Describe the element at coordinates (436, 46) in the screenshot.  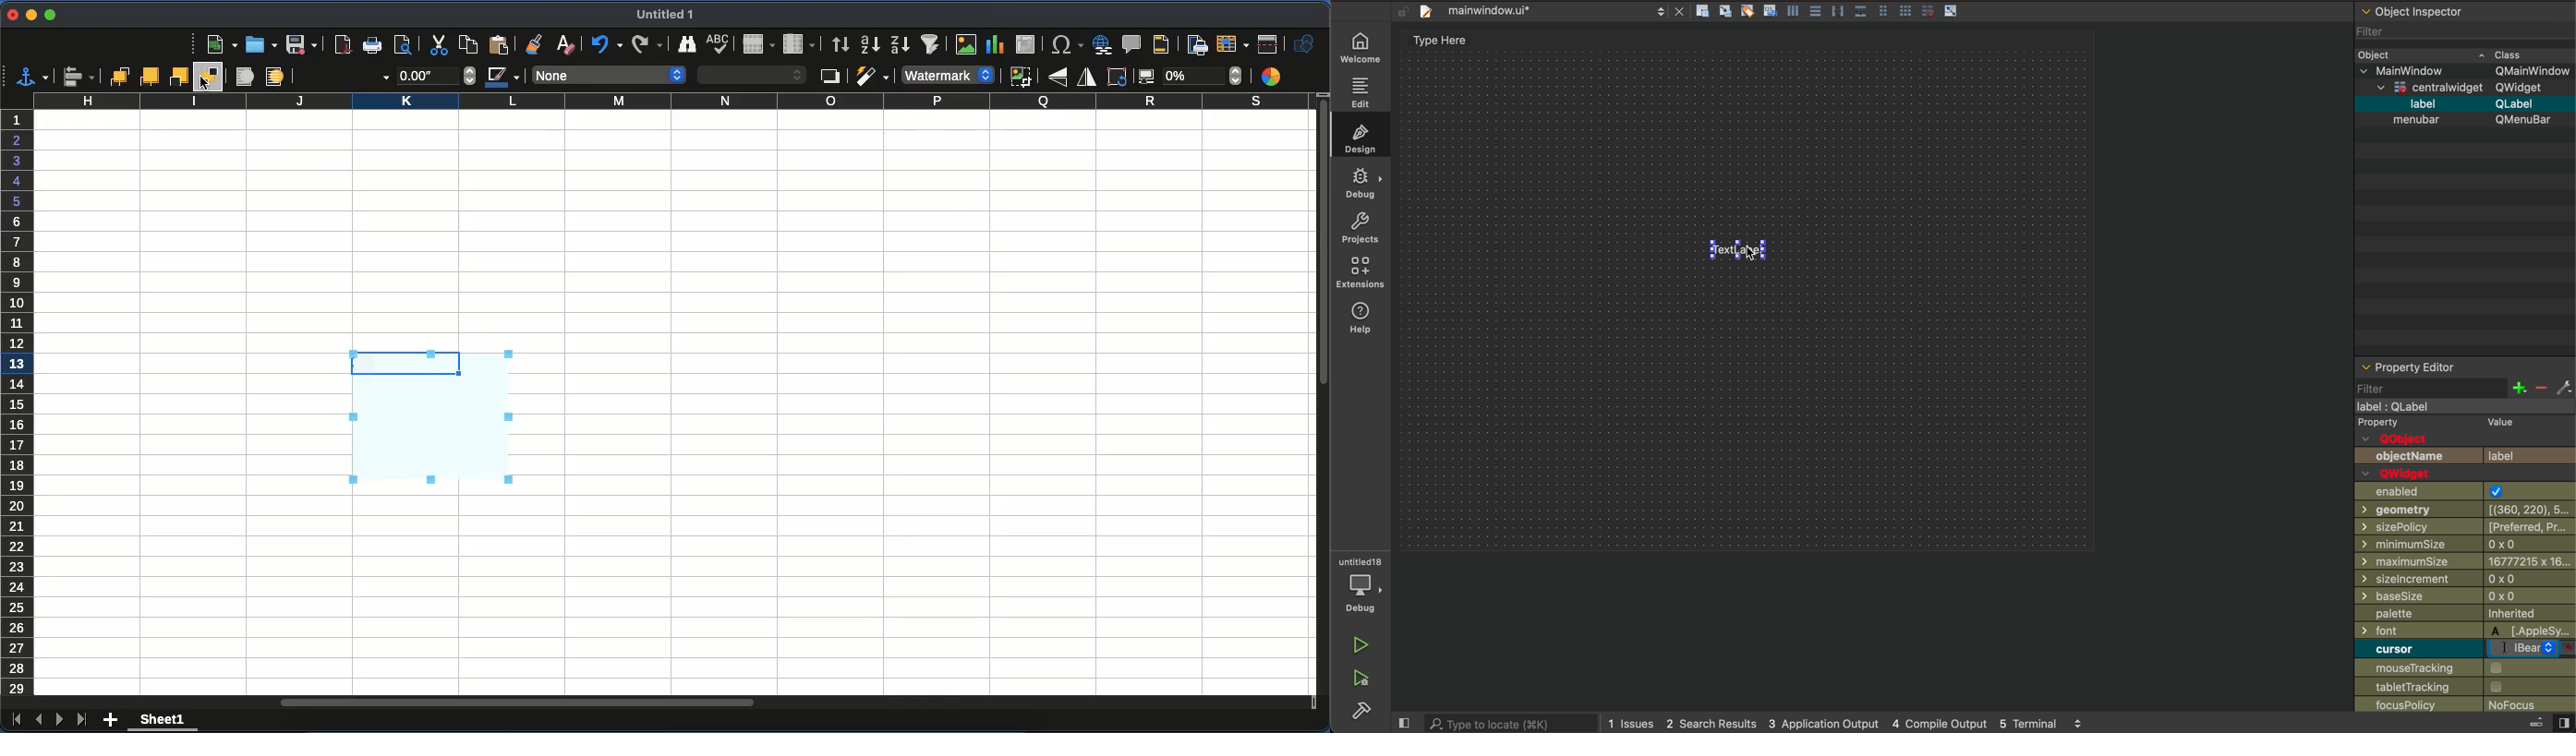
I see `cut` at that location.